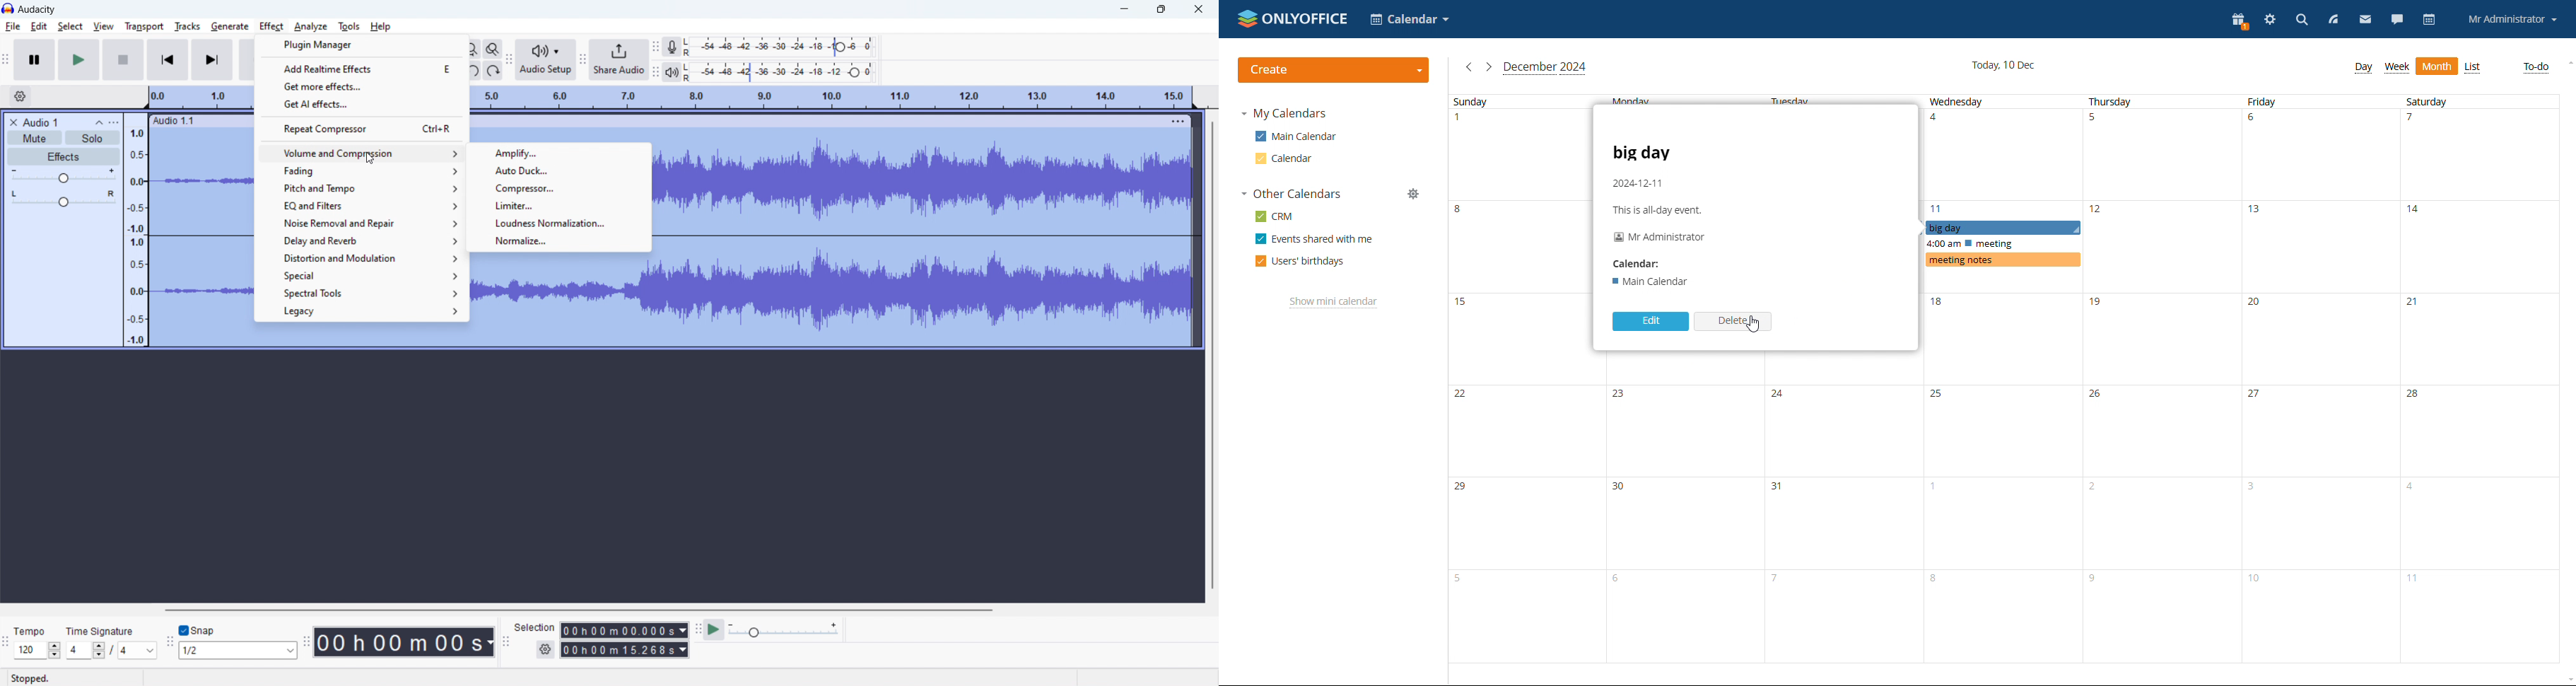 The width and height of the screenshot is (2576, 700). Describe the element at coordinates (113, 122) in the screenshot. I see `view menu` at that location.